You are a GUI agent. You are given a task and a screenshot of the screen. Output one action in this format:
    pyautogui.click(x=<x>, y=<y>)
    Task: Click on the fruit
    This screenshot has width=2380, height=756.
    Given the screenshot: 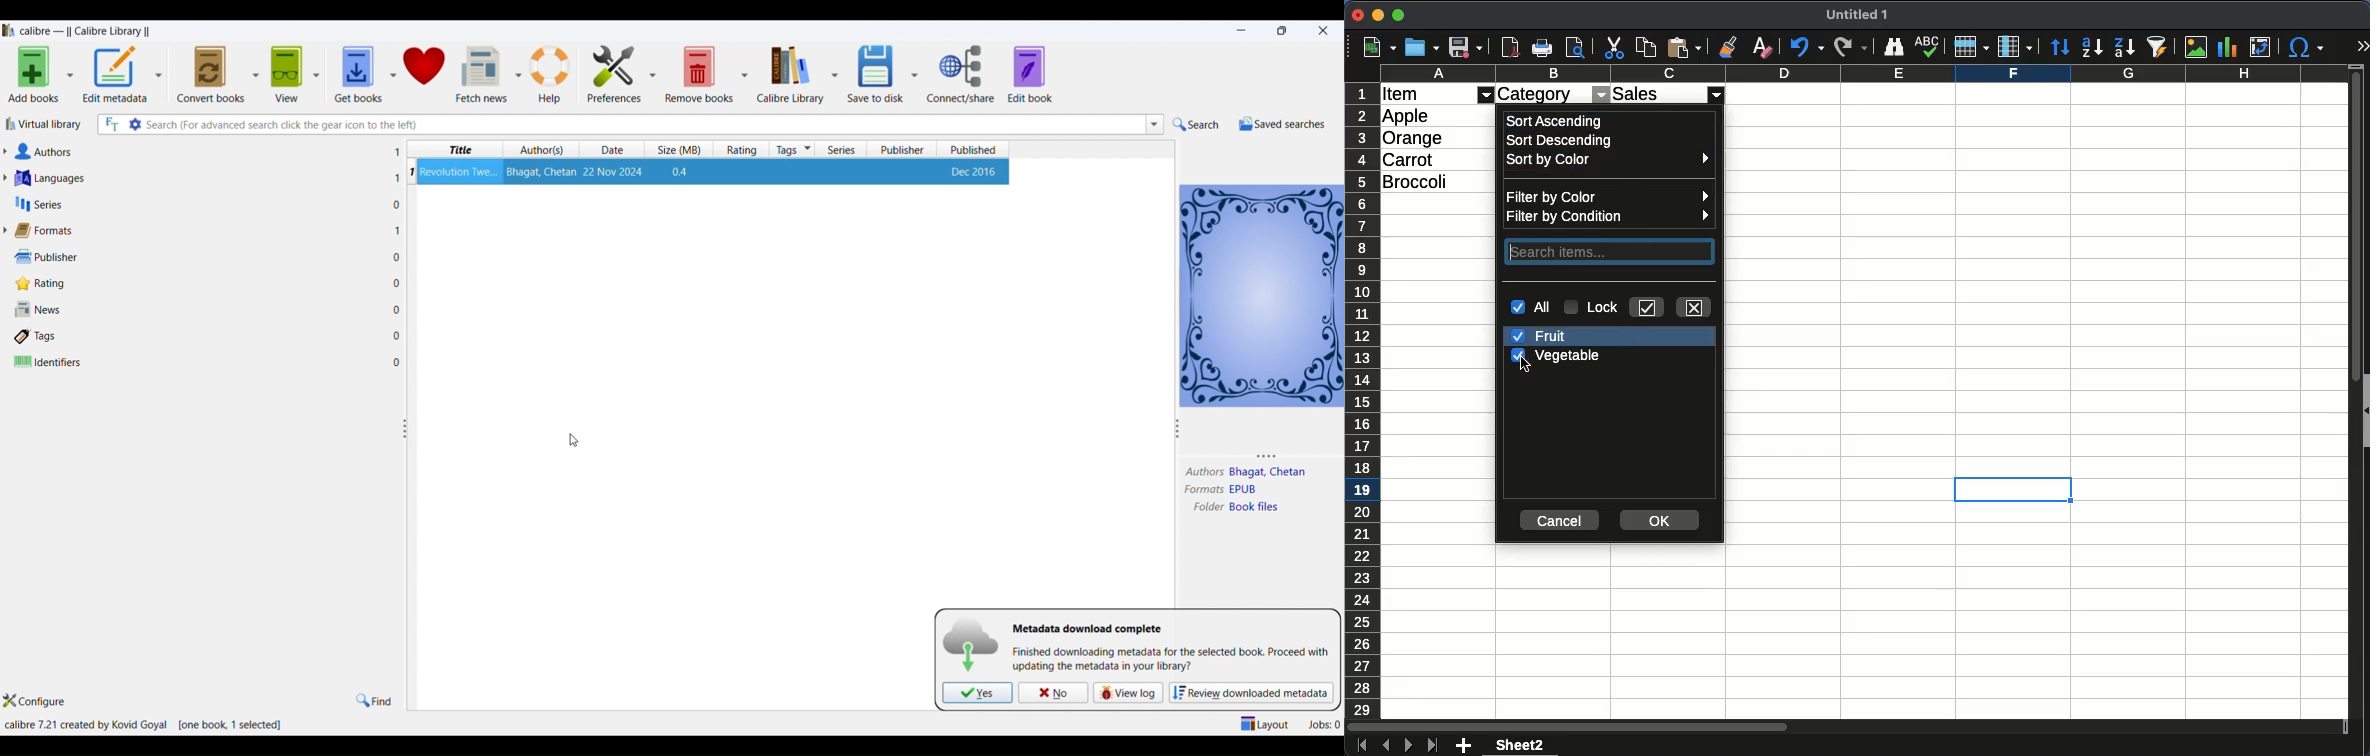 What is the action you would take?
    pyautogui.click(x=1541, y=337)
    